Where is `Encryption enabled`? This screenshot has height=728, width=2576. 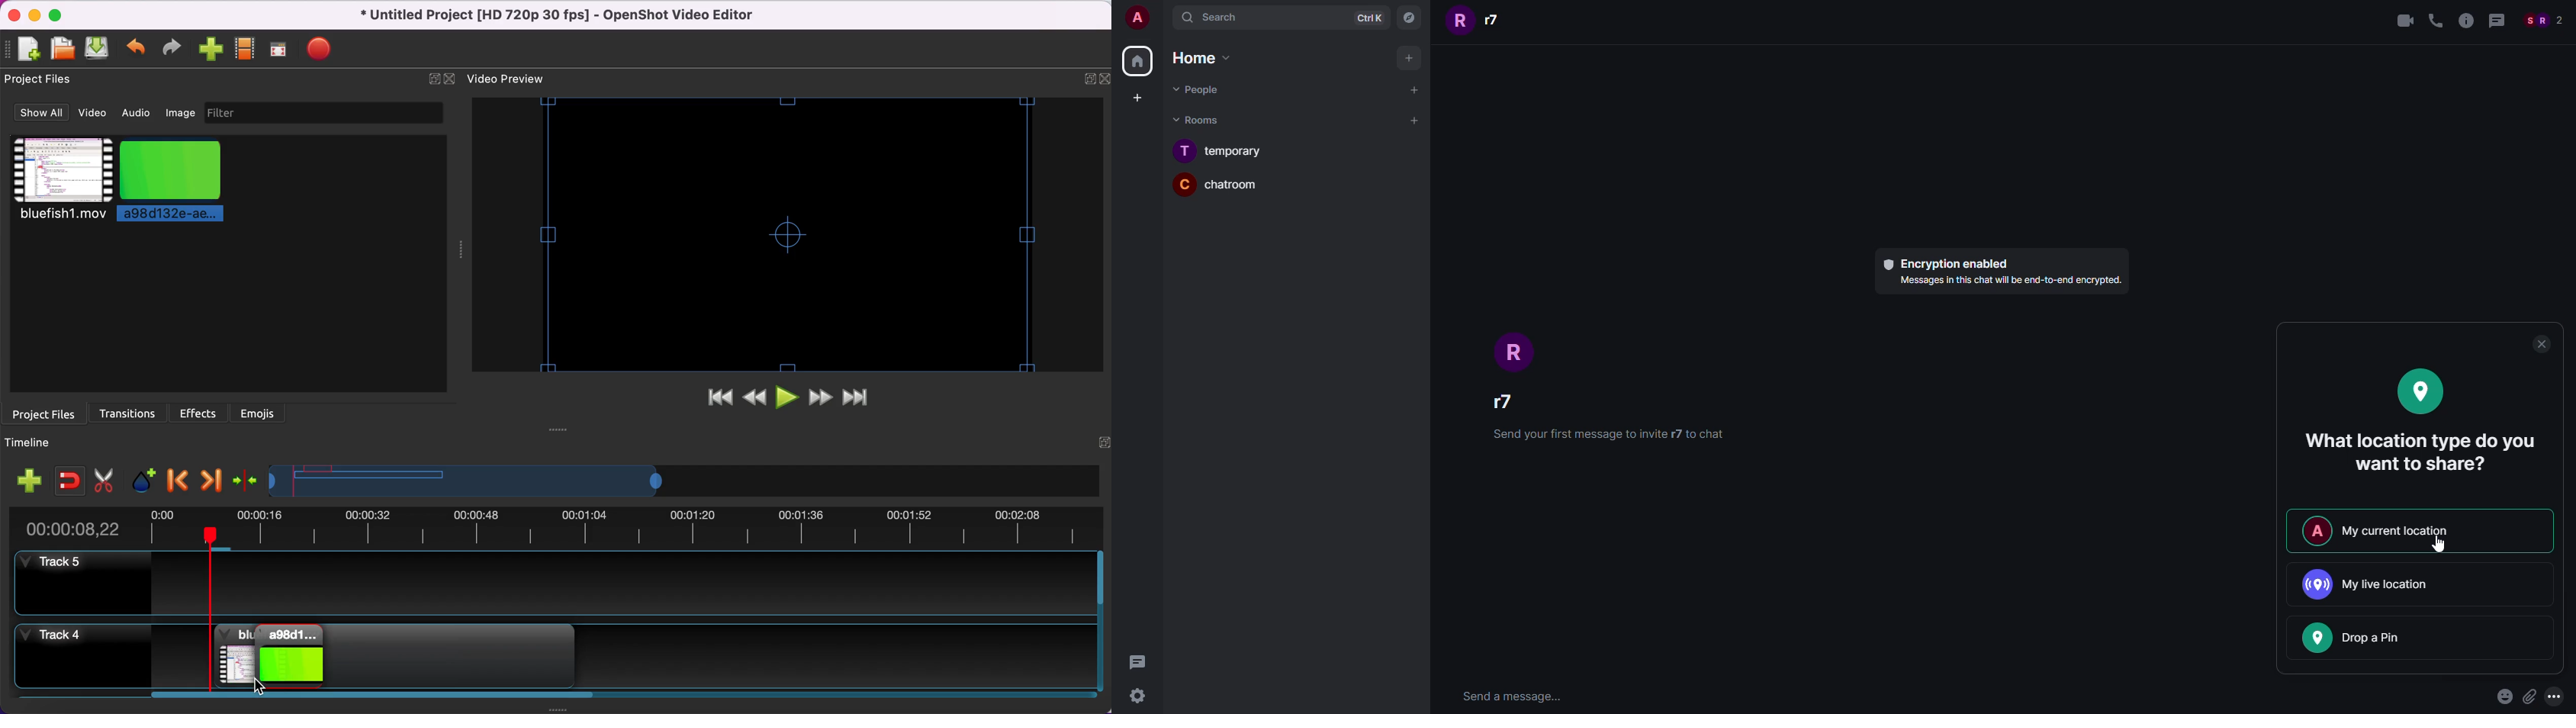 Encryption enabled is located at coordinates (1946, 264).